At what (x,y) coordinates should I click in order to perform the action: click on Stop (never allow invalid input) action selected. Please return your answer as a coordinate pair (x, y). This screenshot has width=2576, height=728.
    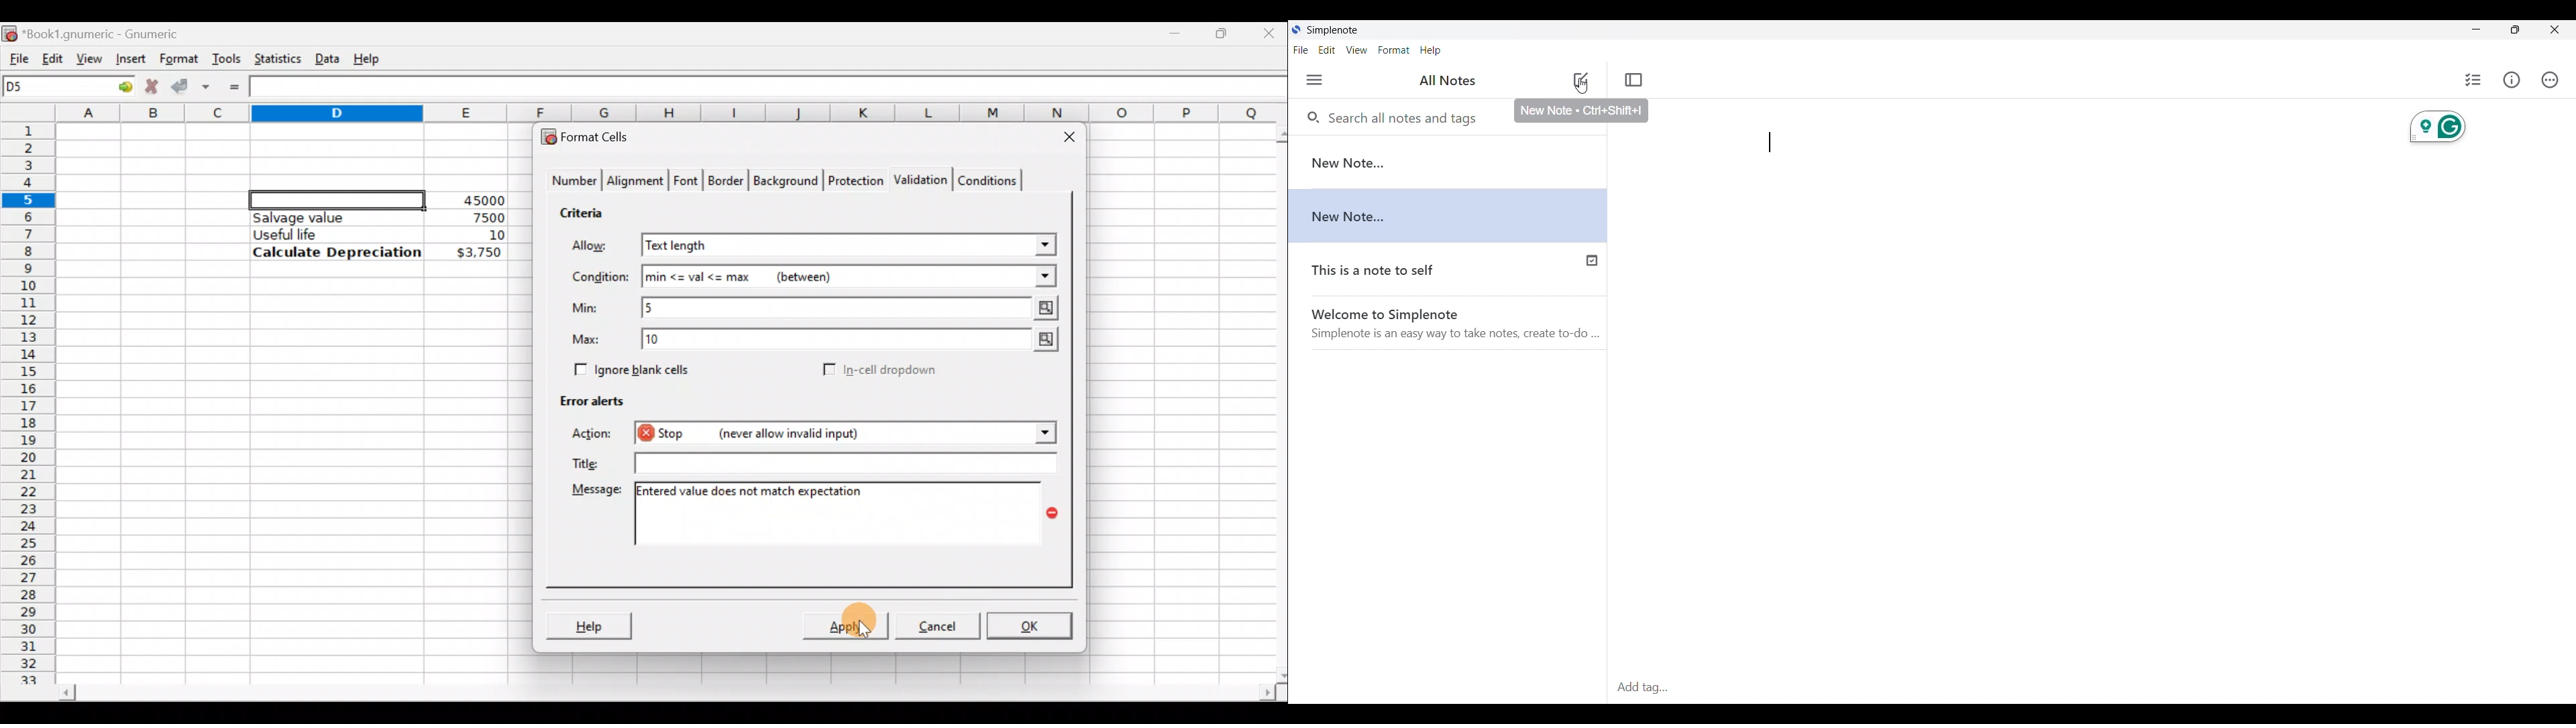
    Looking at the image, I should click on (817, 435).